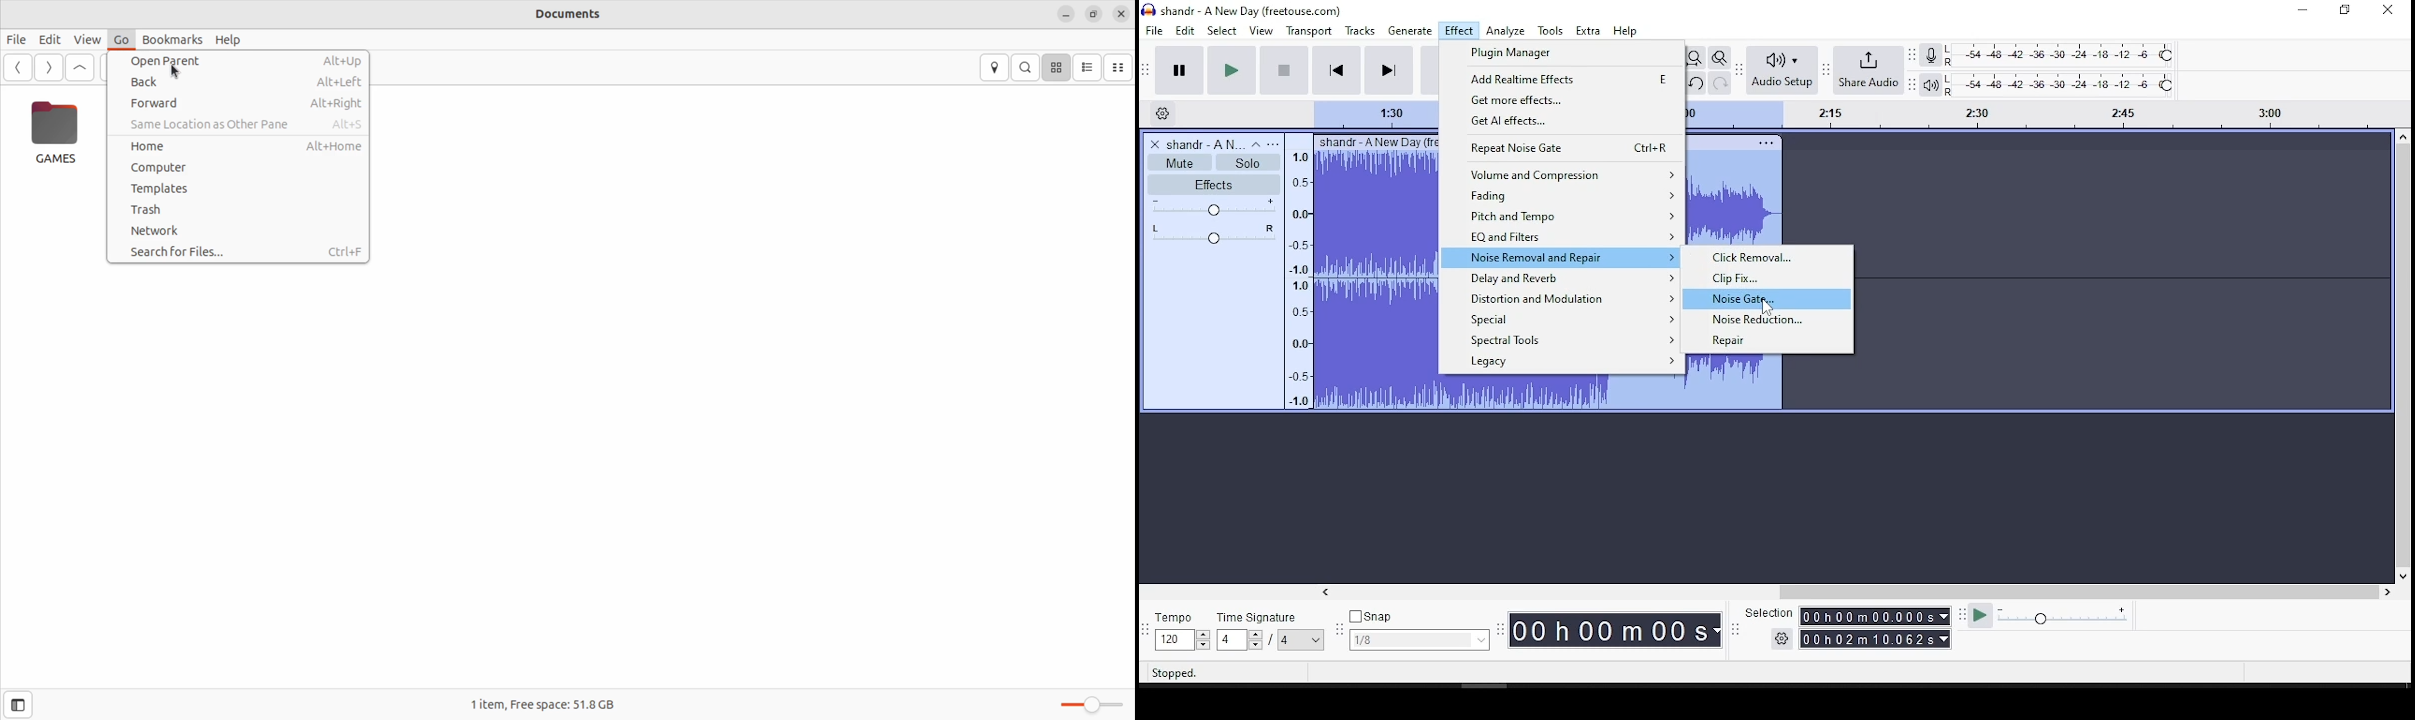 The height and width of the screenshot is (728, 2436). Describe the element at coordinates (1562, 121) in the screenshot. I see `get ai effects` at that location.